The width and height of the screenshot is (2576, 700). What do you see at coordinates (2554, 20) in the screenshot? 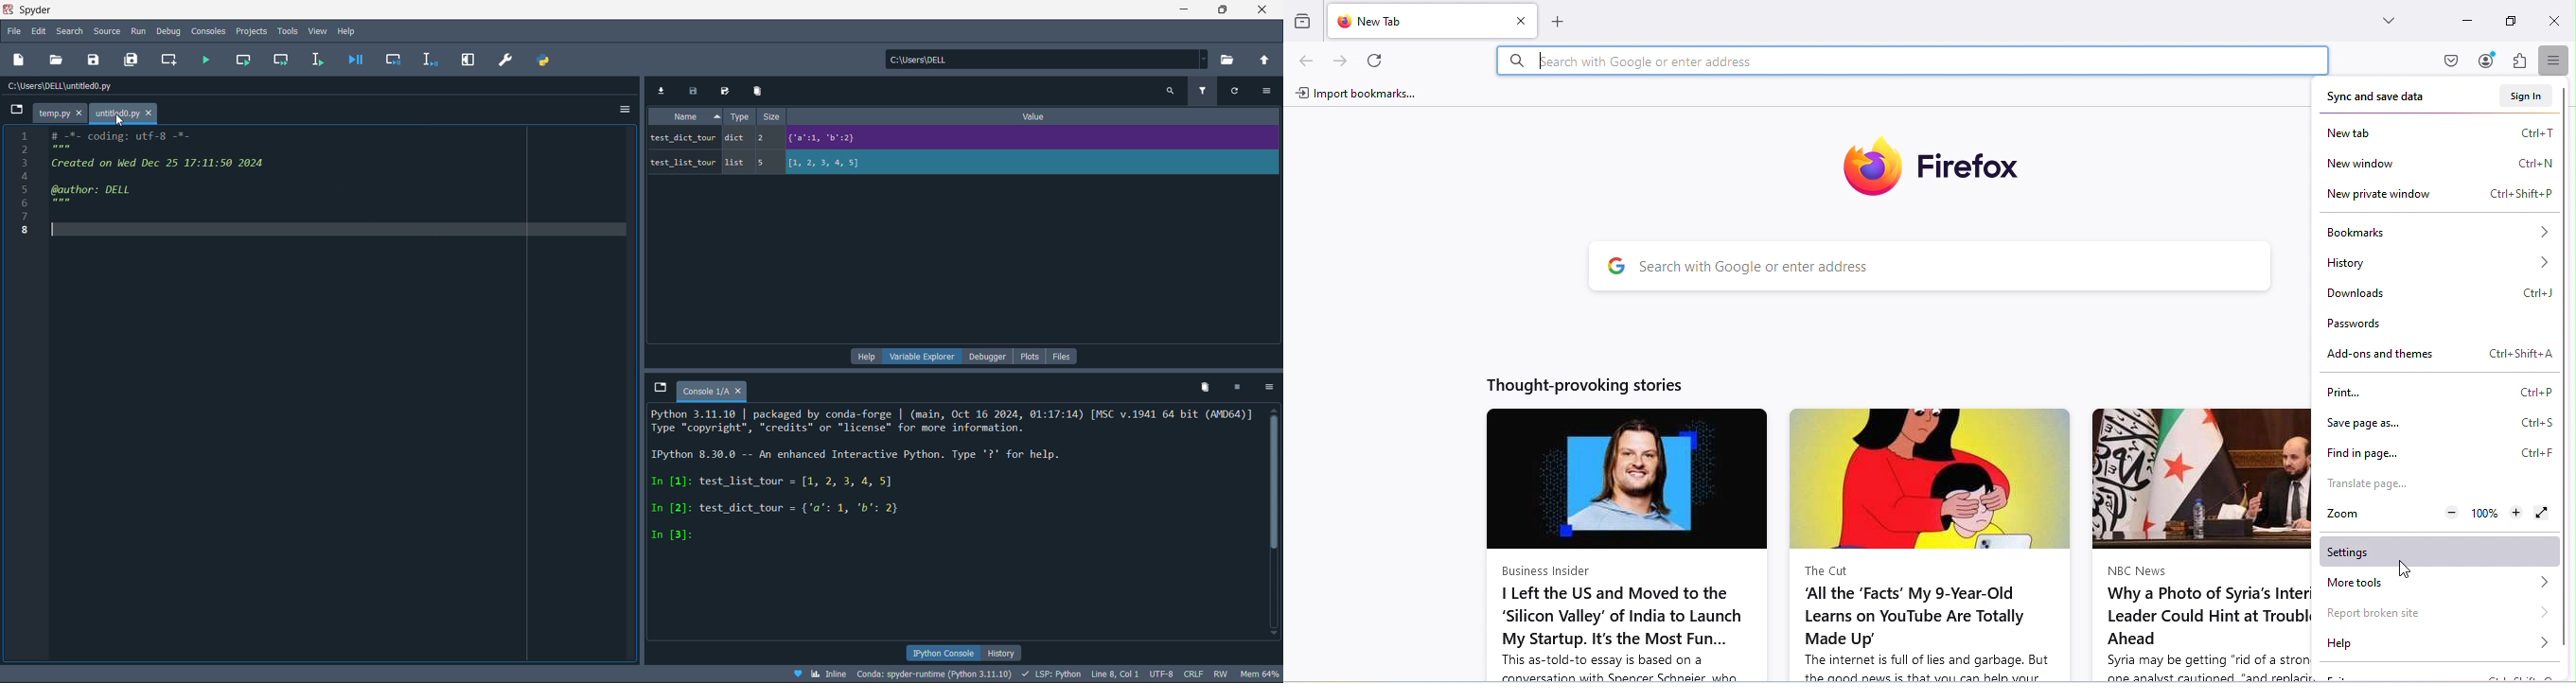
I see `Close` at bounding box center [2554, 20].